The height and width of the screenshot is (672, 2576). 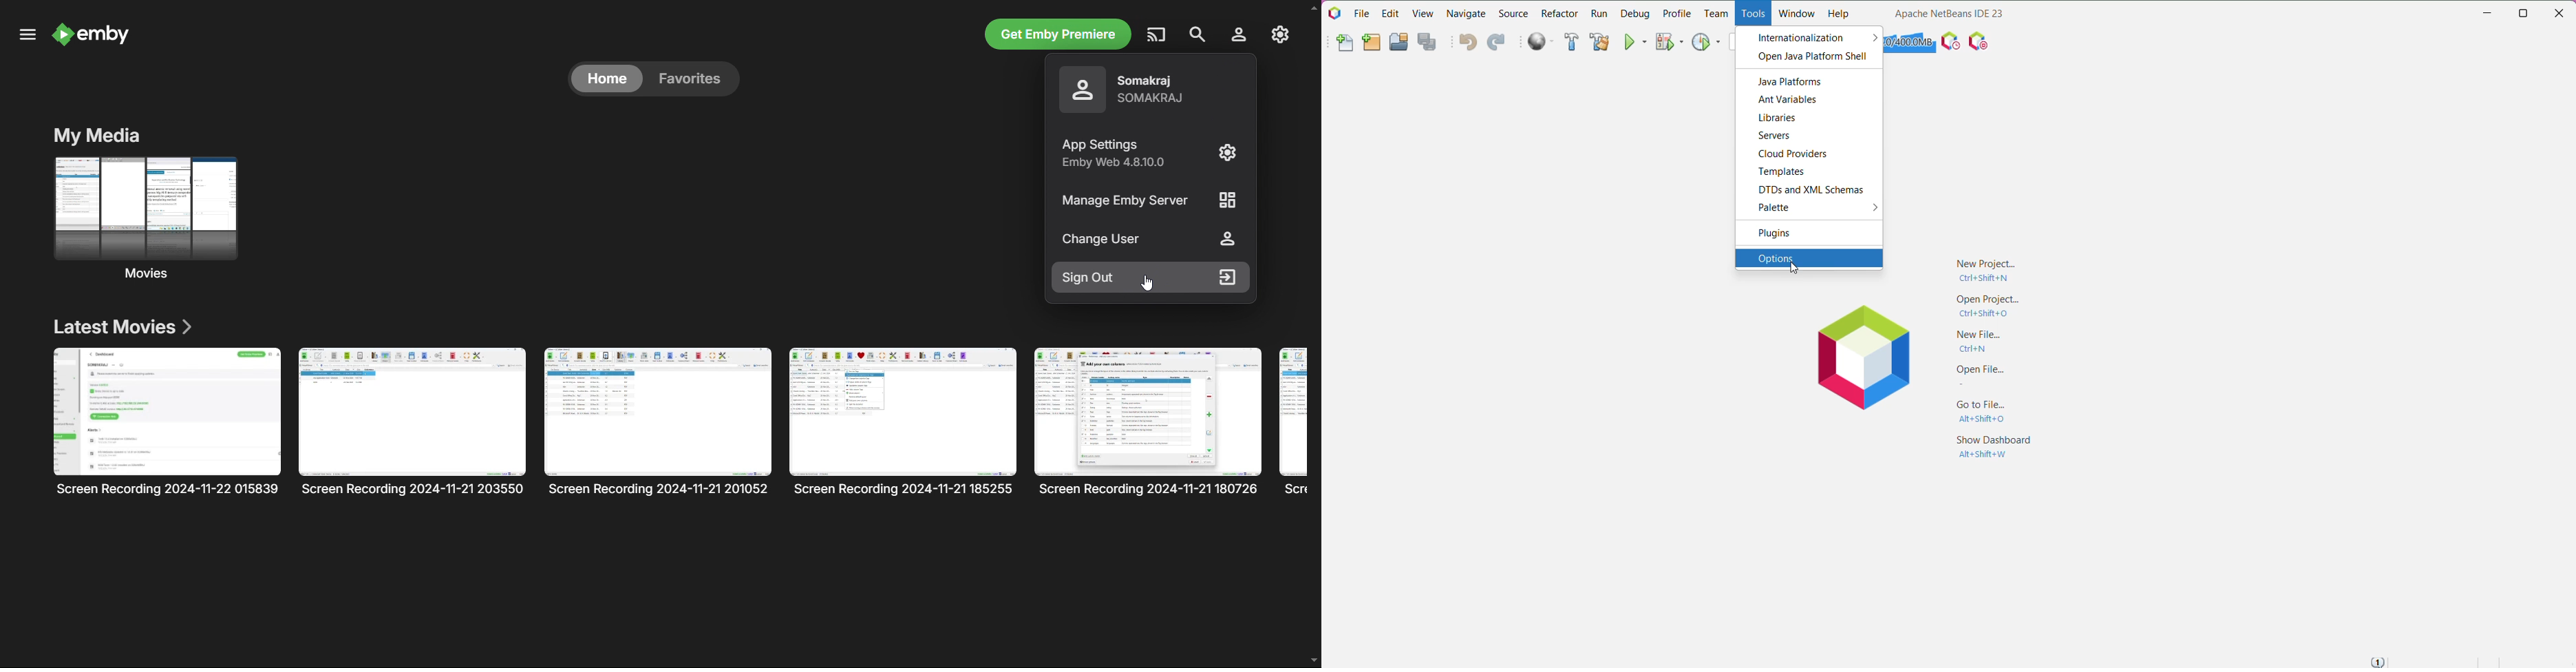 What do you see at coordinates (1158, 34) in the screenshot?
I see `play on another device` at bounding box center [1158, 34].